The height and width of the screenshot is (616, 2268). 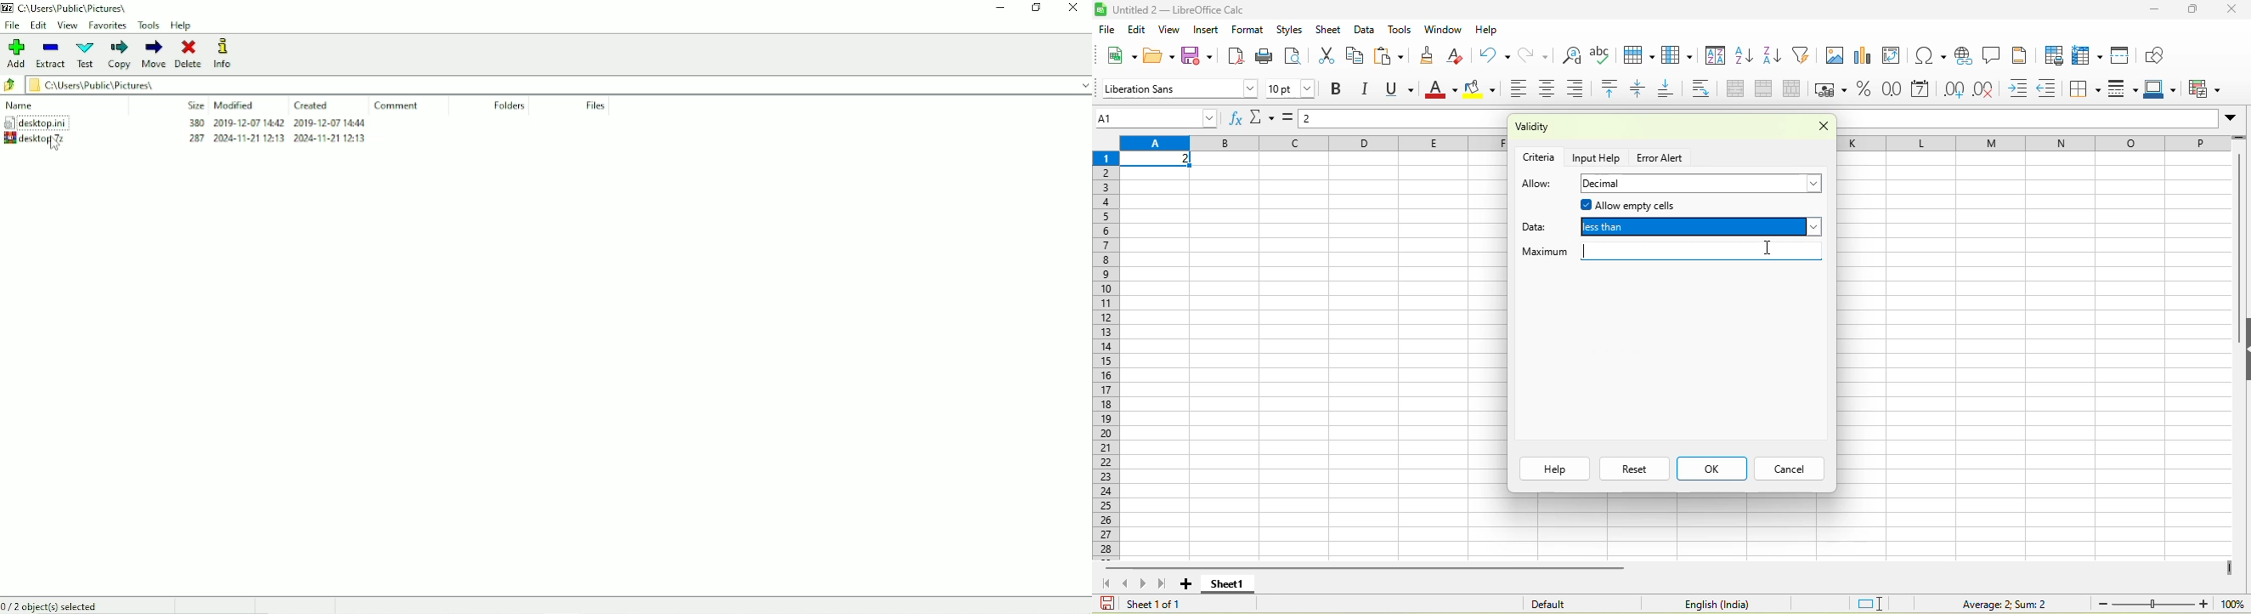 What do you see at coordinates (1165, 583) in the screenshot?
I see `scroll top last sheet` at bounding box center [1165, 583].